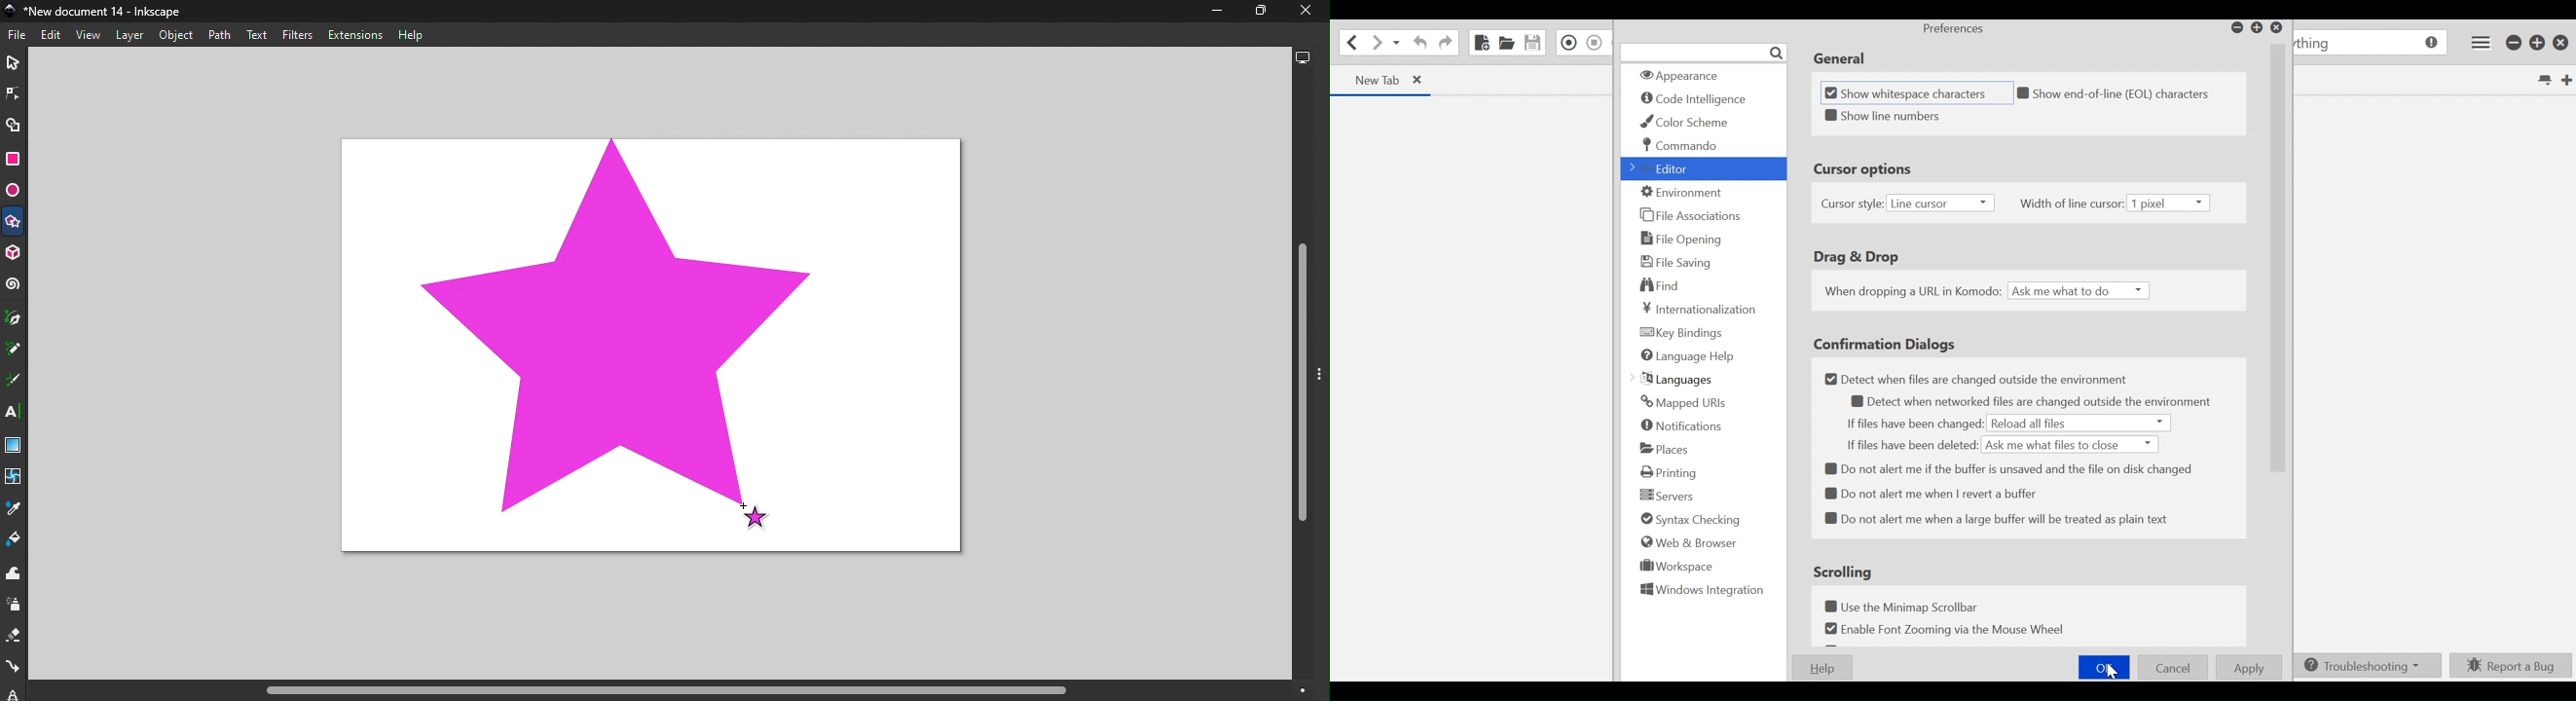 This screenshot has height=728, width=2576. What do you see at coordinates (1675, 378) in the screenshot?
I see `Languages` at bounding box center [1675, 378].